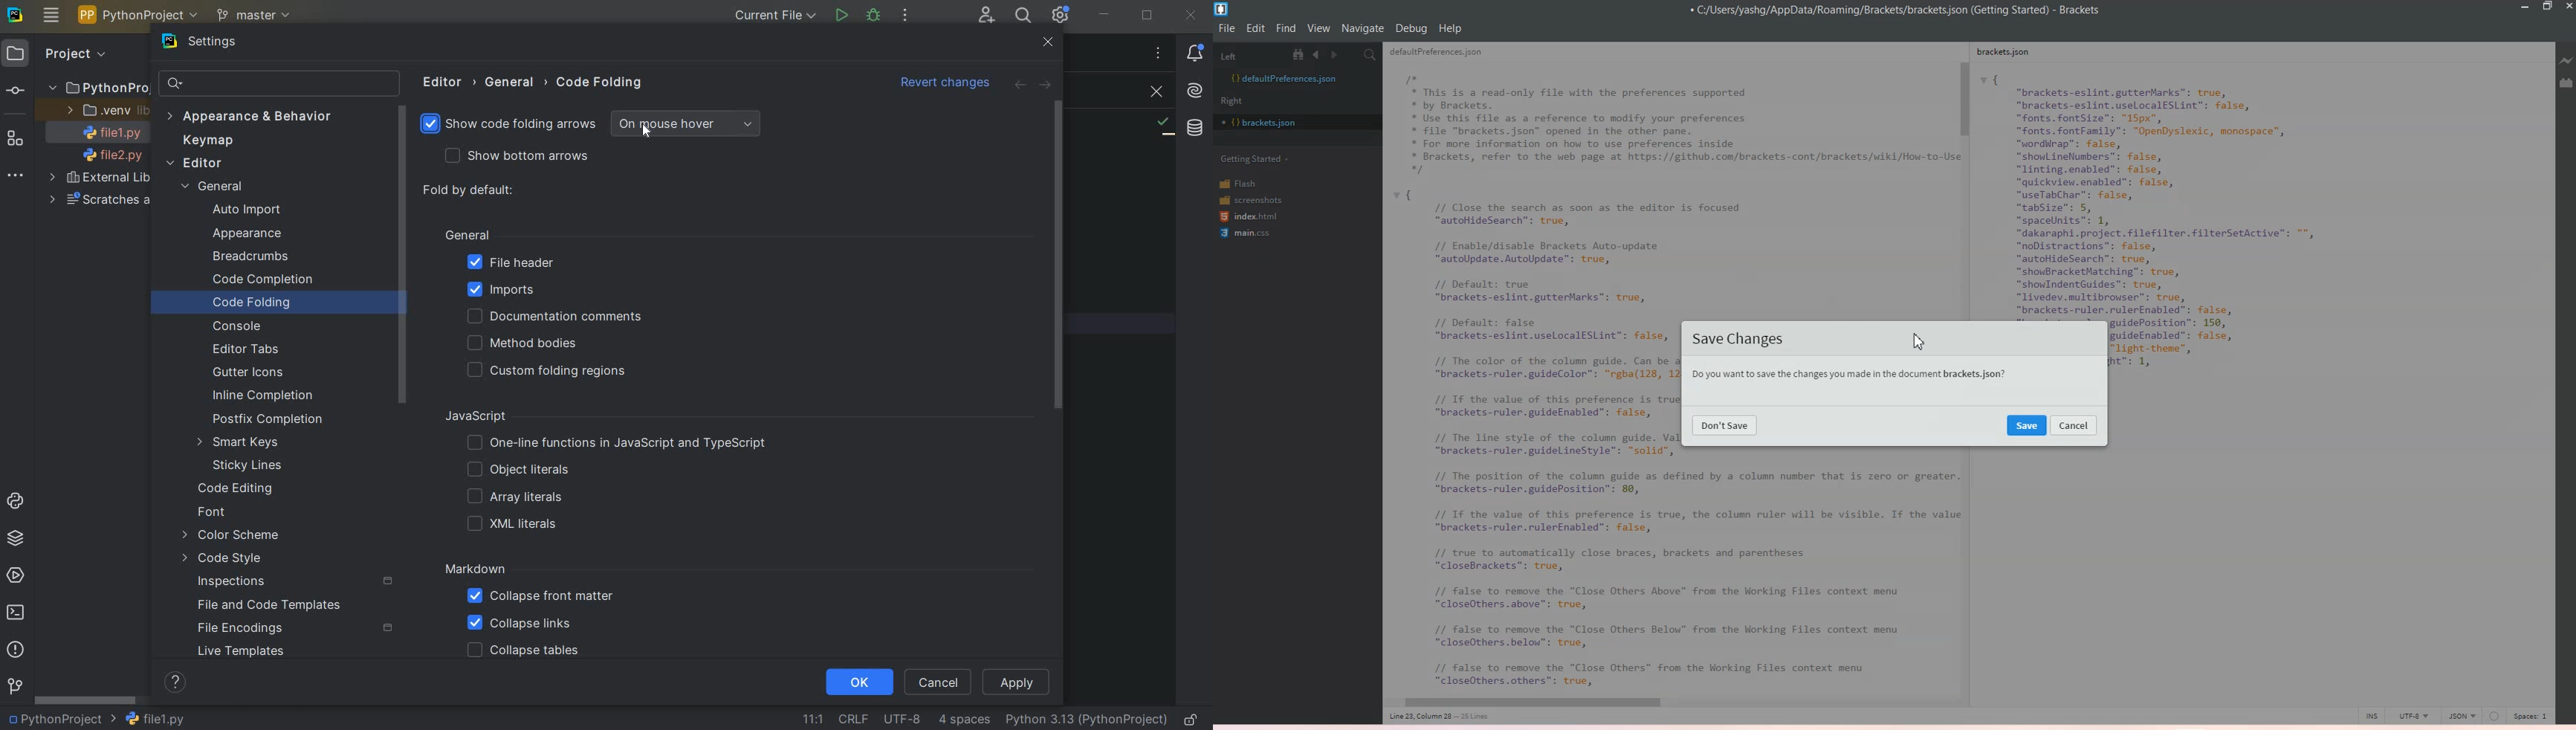 This screenshot has width=2576, height=756. What do you see at coordinates (1336, 55) in the screenshot?
I see `Navigate Forwards` at bounding box center [1336, 55].